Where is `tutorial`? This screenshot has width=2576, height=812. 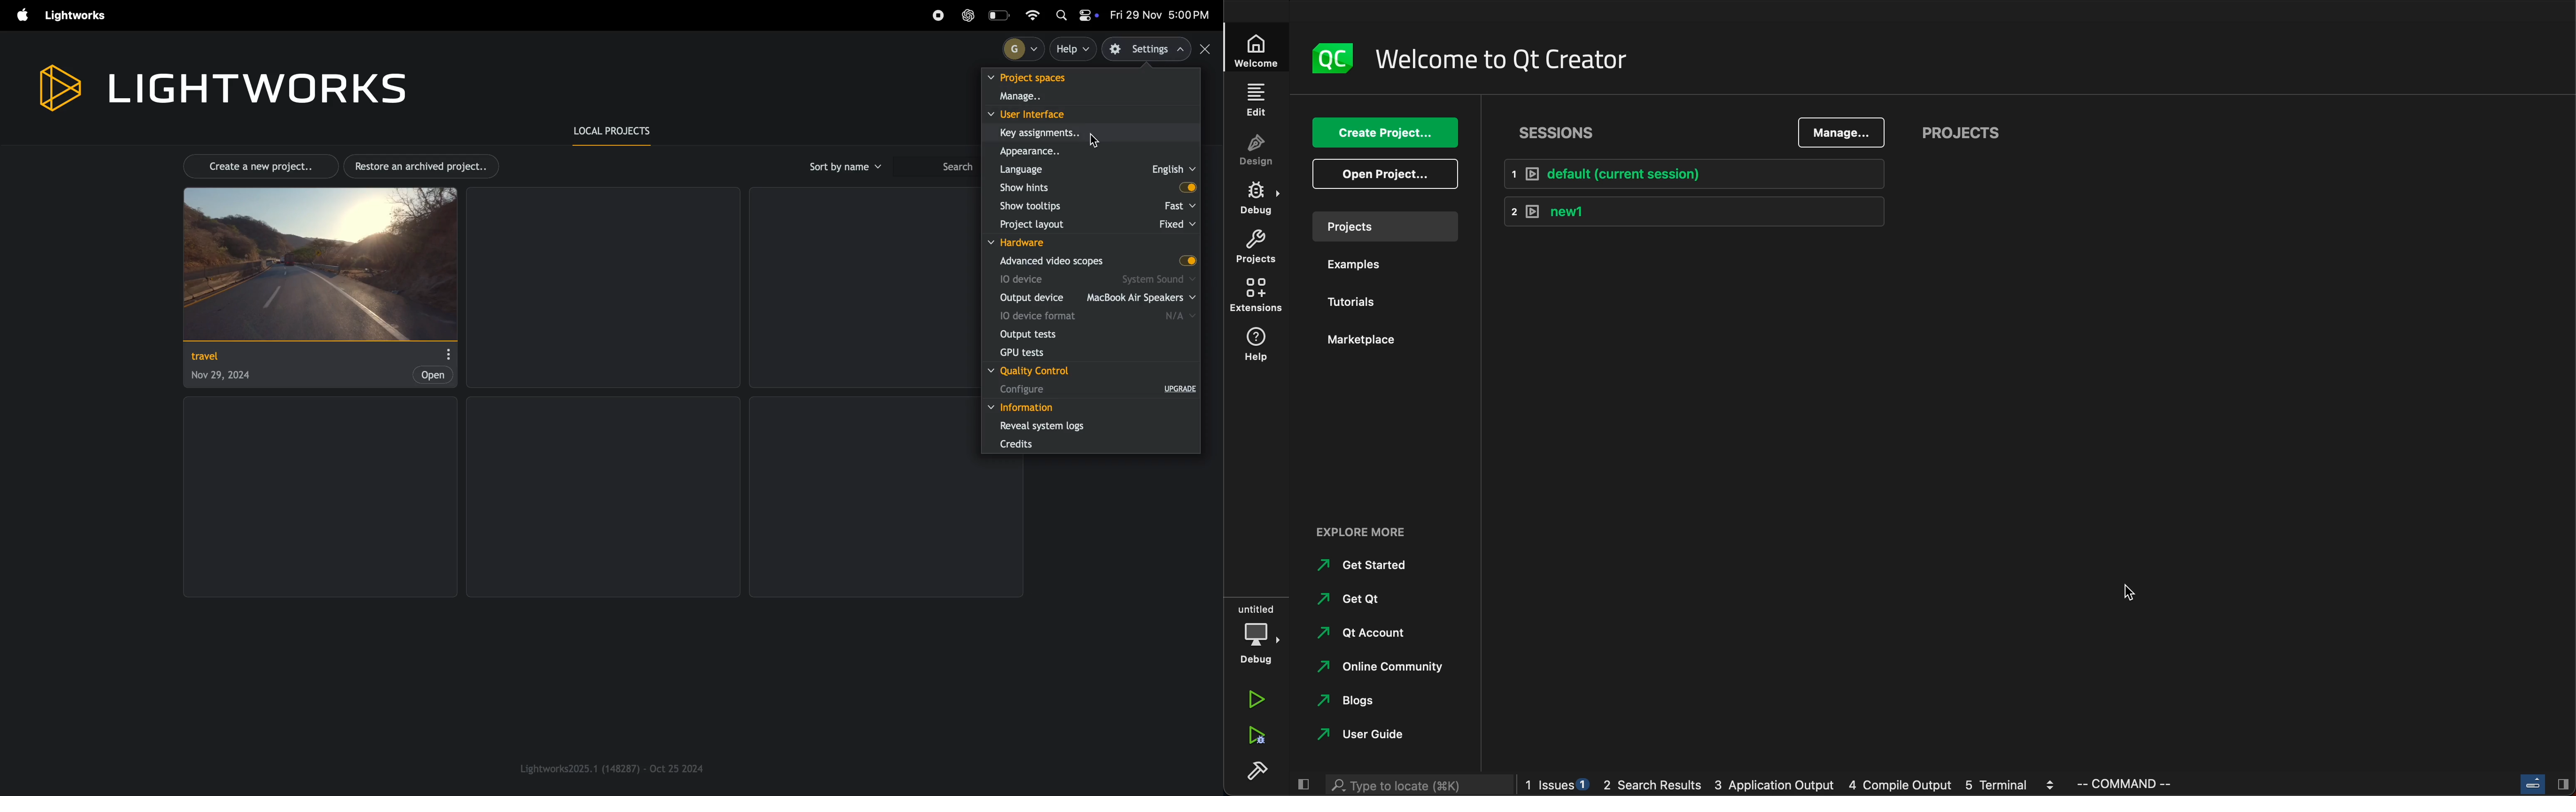
tutorial is located at coordinates (1355, 301).